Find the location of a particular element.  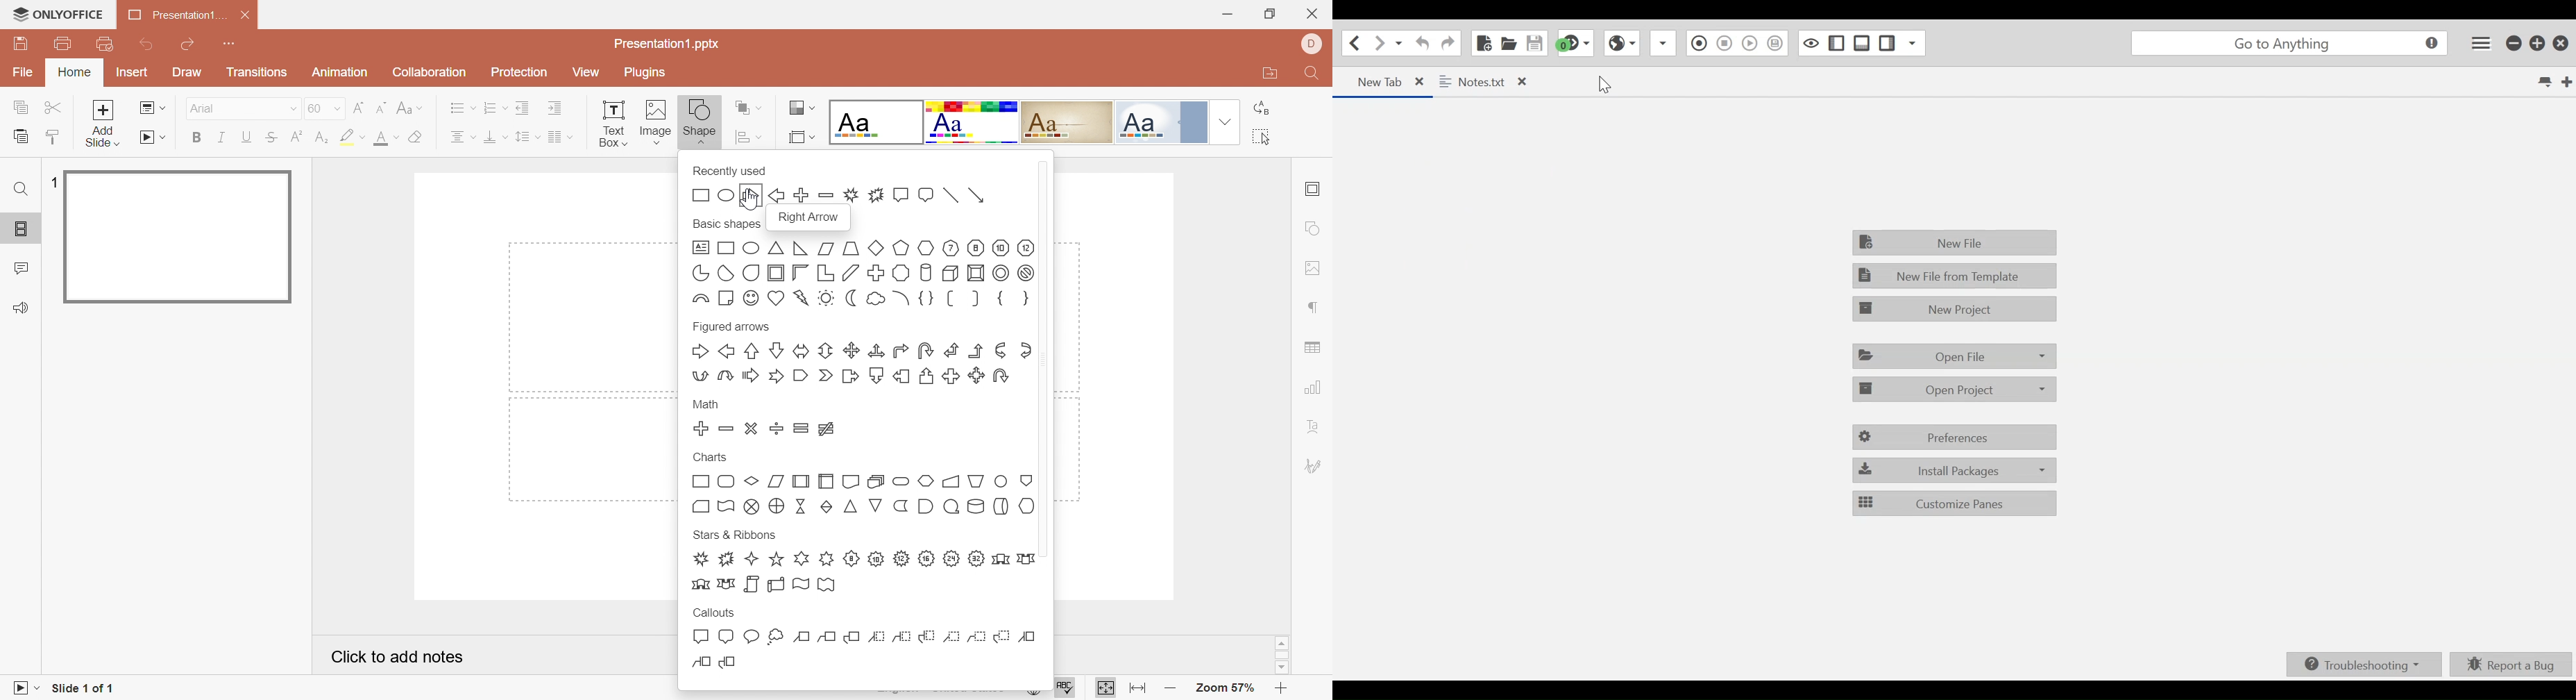

Undo last Action is located at coordinates (1425, 43).